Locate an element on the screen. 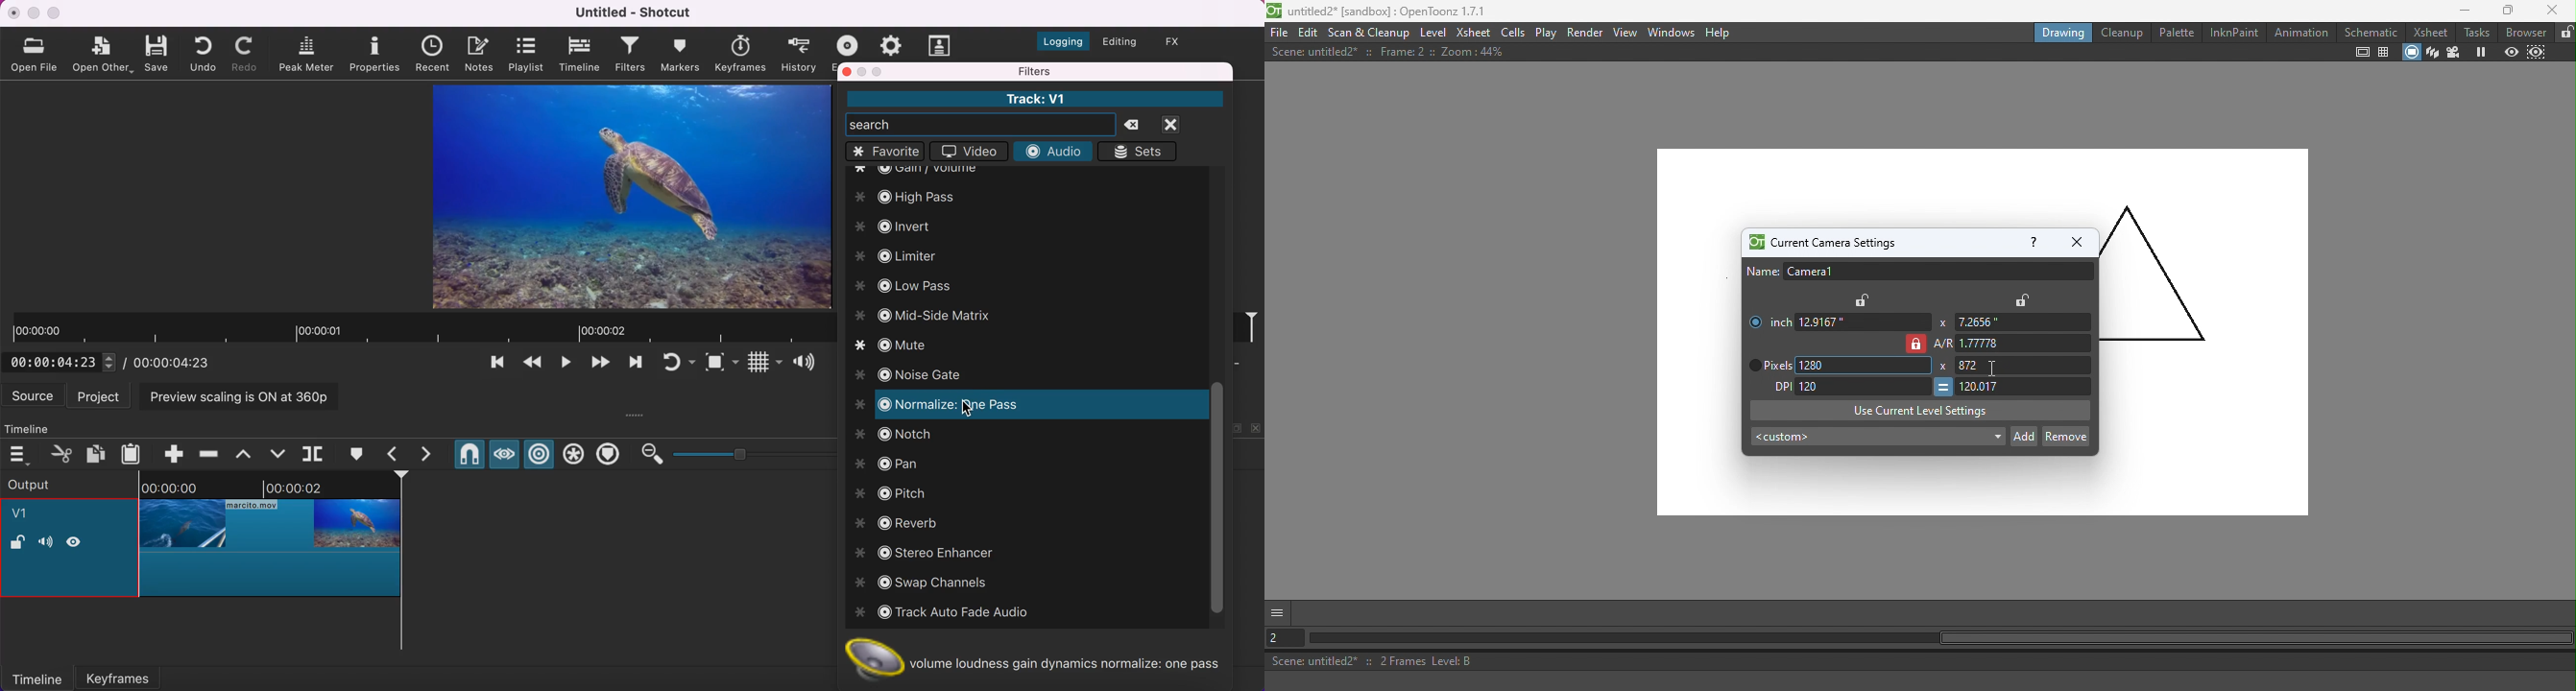  open file is located at coordinates (37, 53).